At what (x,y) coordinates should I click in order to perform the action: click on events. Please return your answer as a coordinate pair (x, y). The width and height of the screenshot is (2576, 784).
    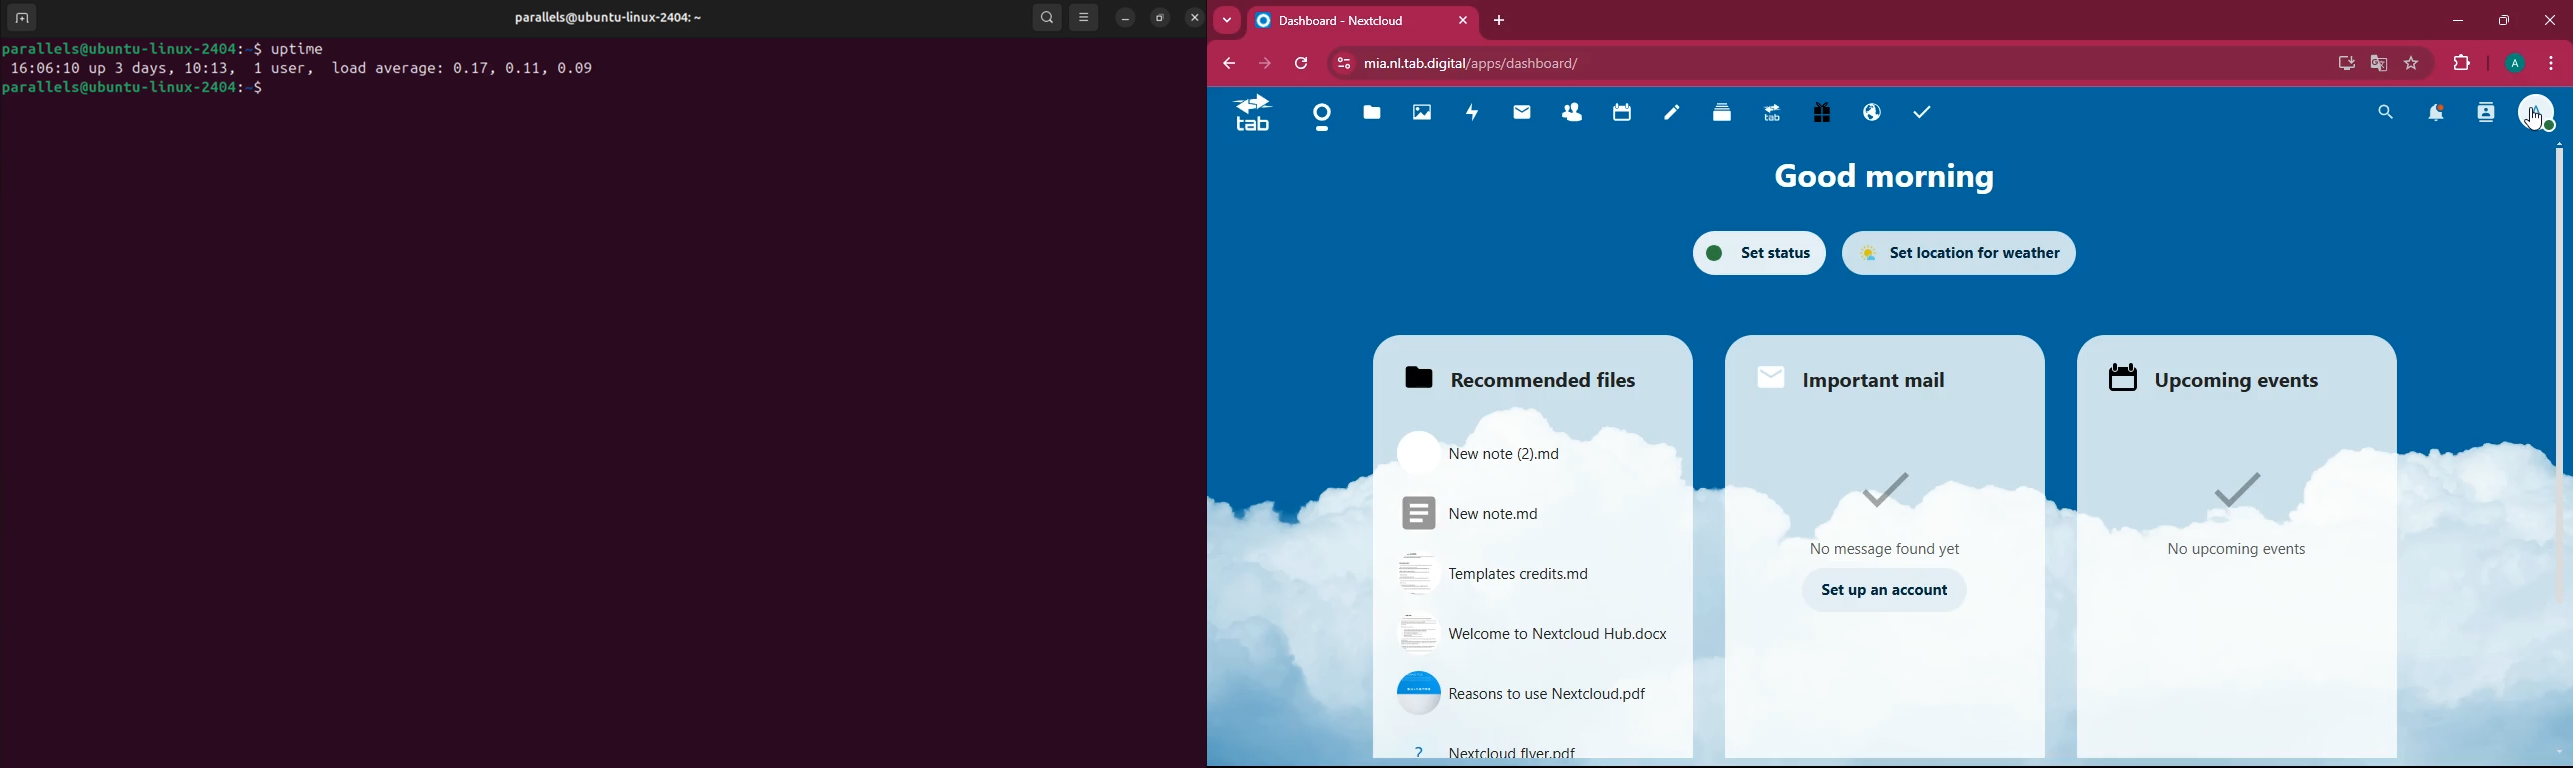
    Looking at the image, I should click on (2220, 374).